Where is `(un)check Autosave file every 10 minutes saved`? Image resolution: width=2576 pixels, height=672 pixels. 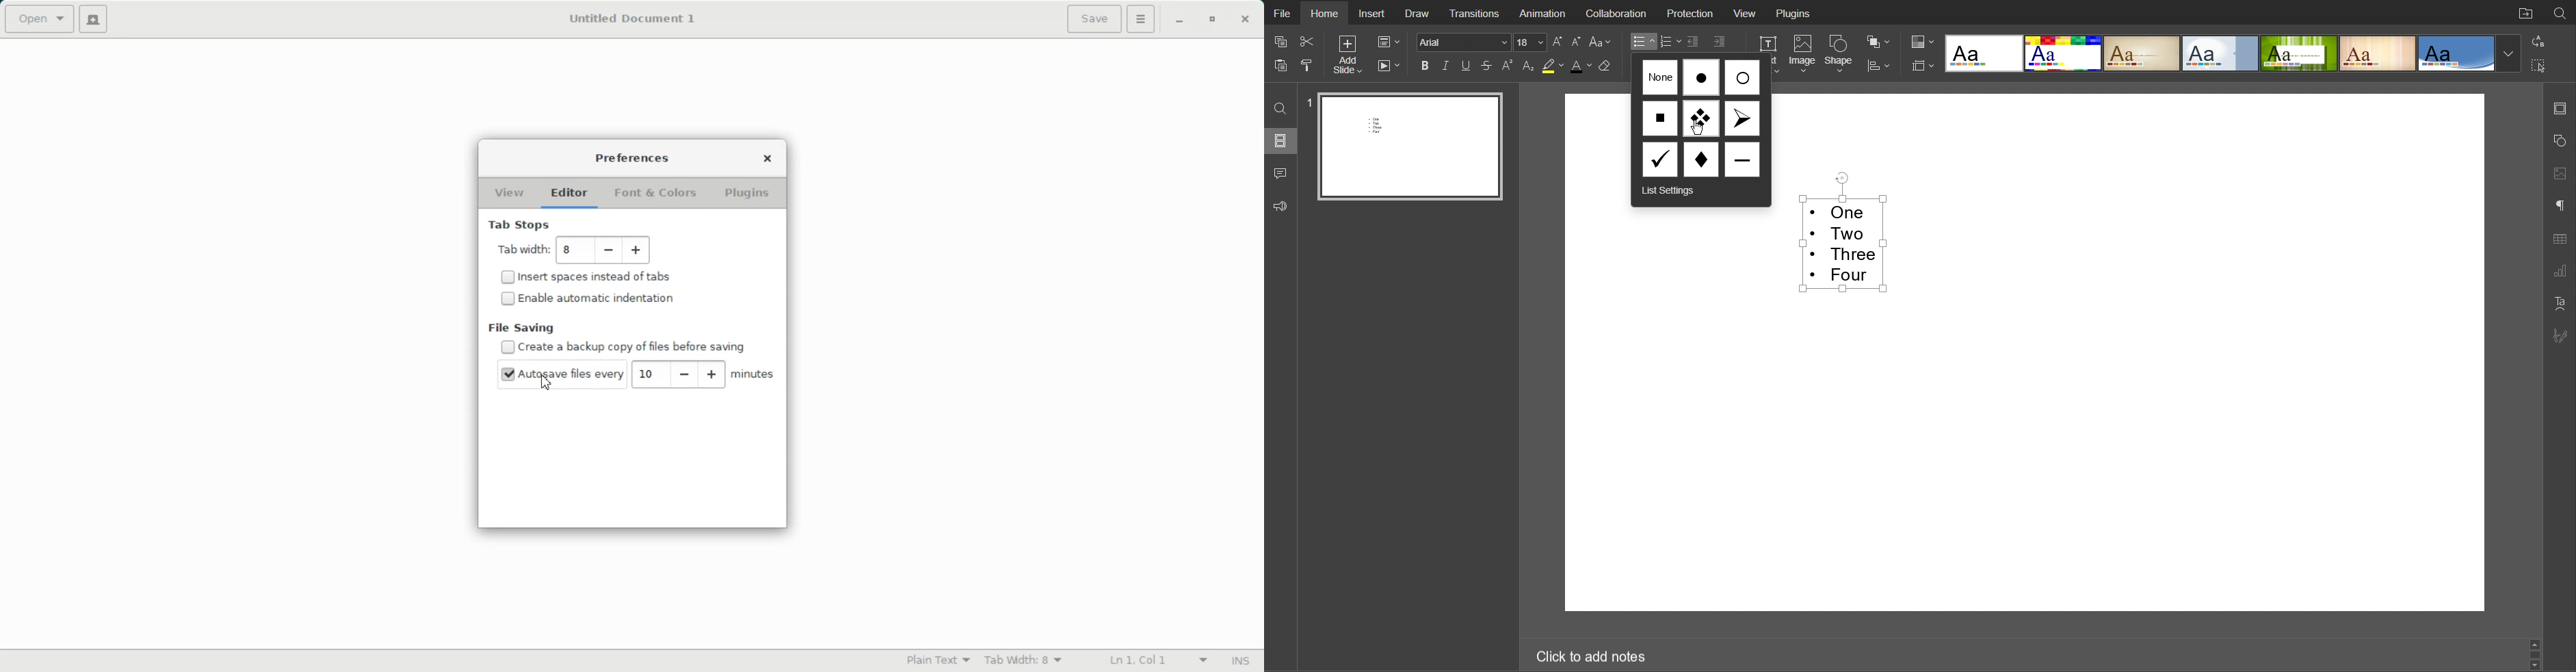
(un)check Autosave file every 10 minutes saved is located at coordinates (557, 374).